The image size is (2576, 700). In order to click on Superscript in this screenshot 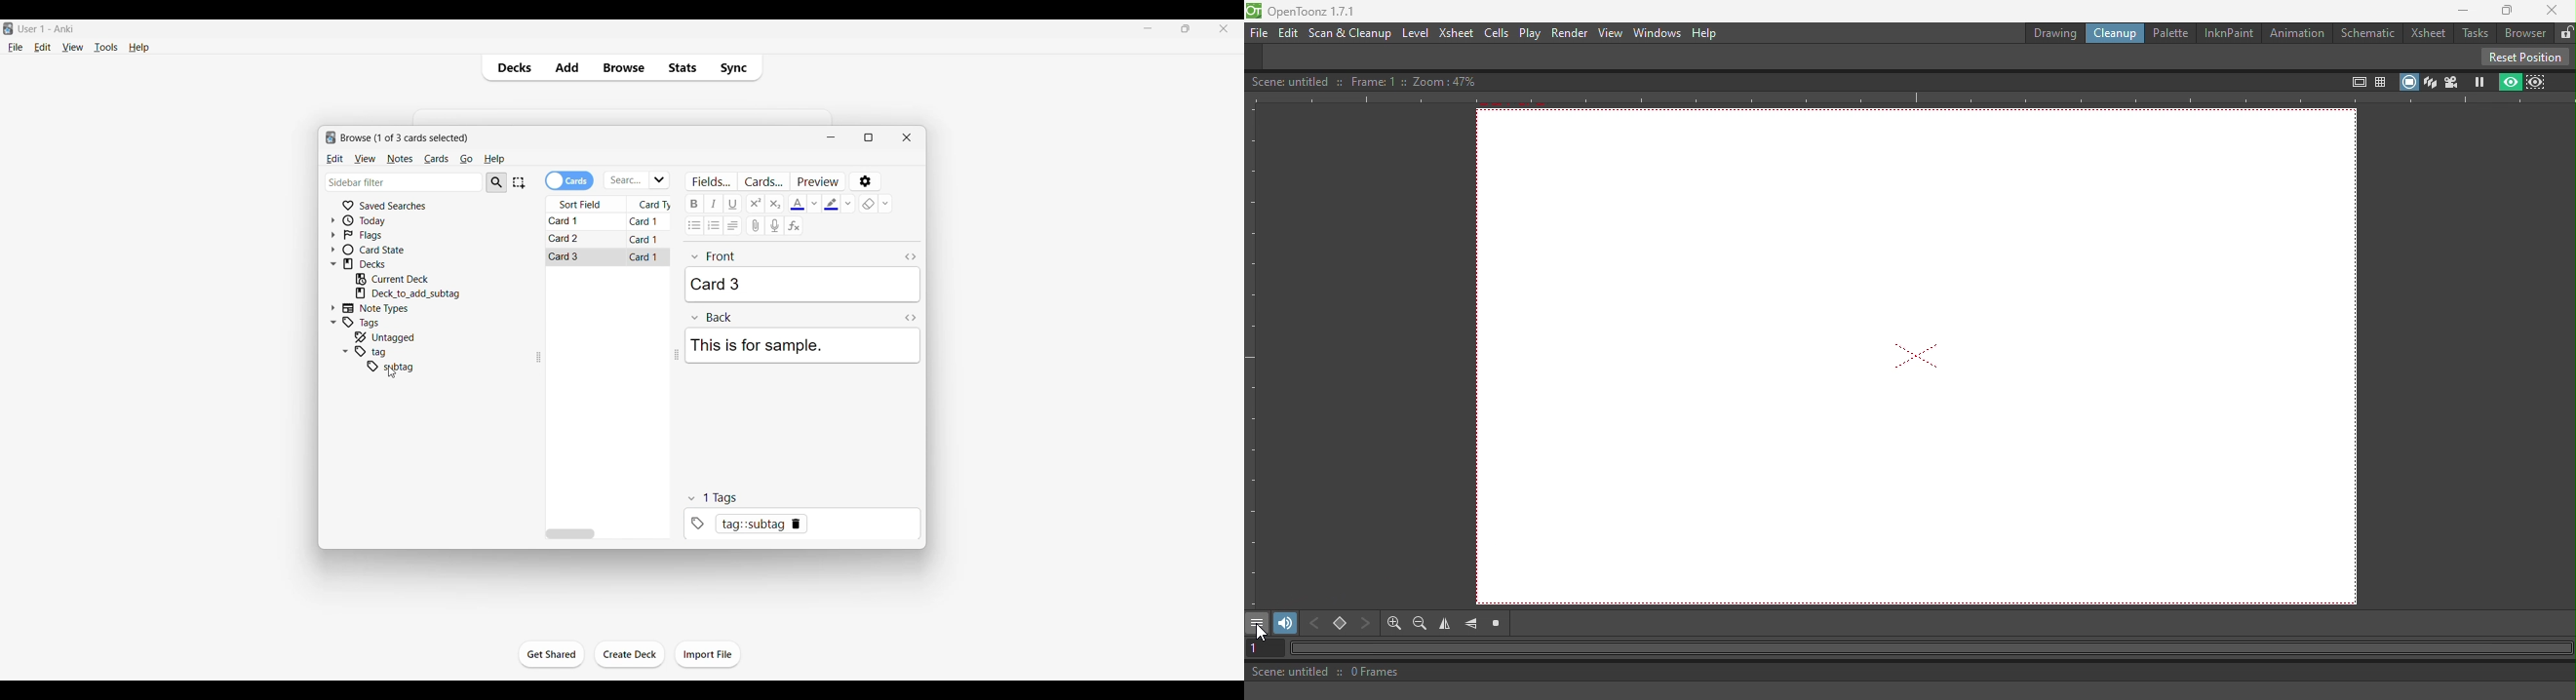, I will do `click(755, 204)`.